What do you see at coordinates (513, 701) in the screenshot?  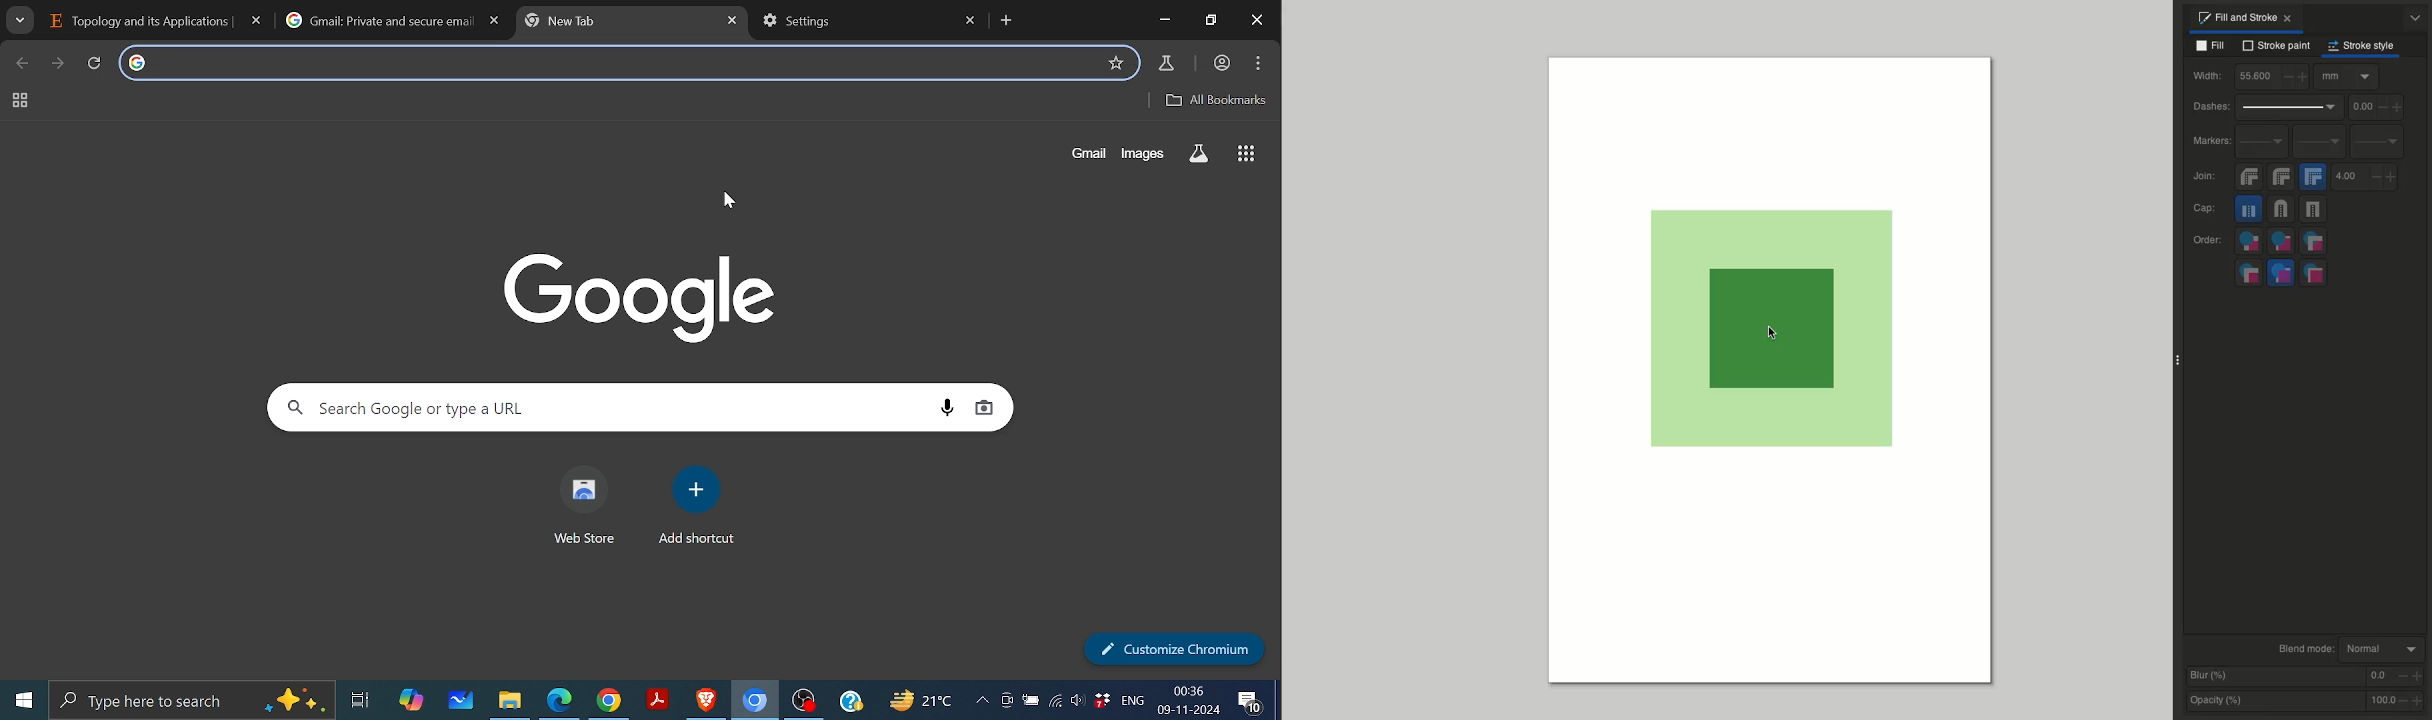 I see `file explorer` at bounding box center [513, 701].